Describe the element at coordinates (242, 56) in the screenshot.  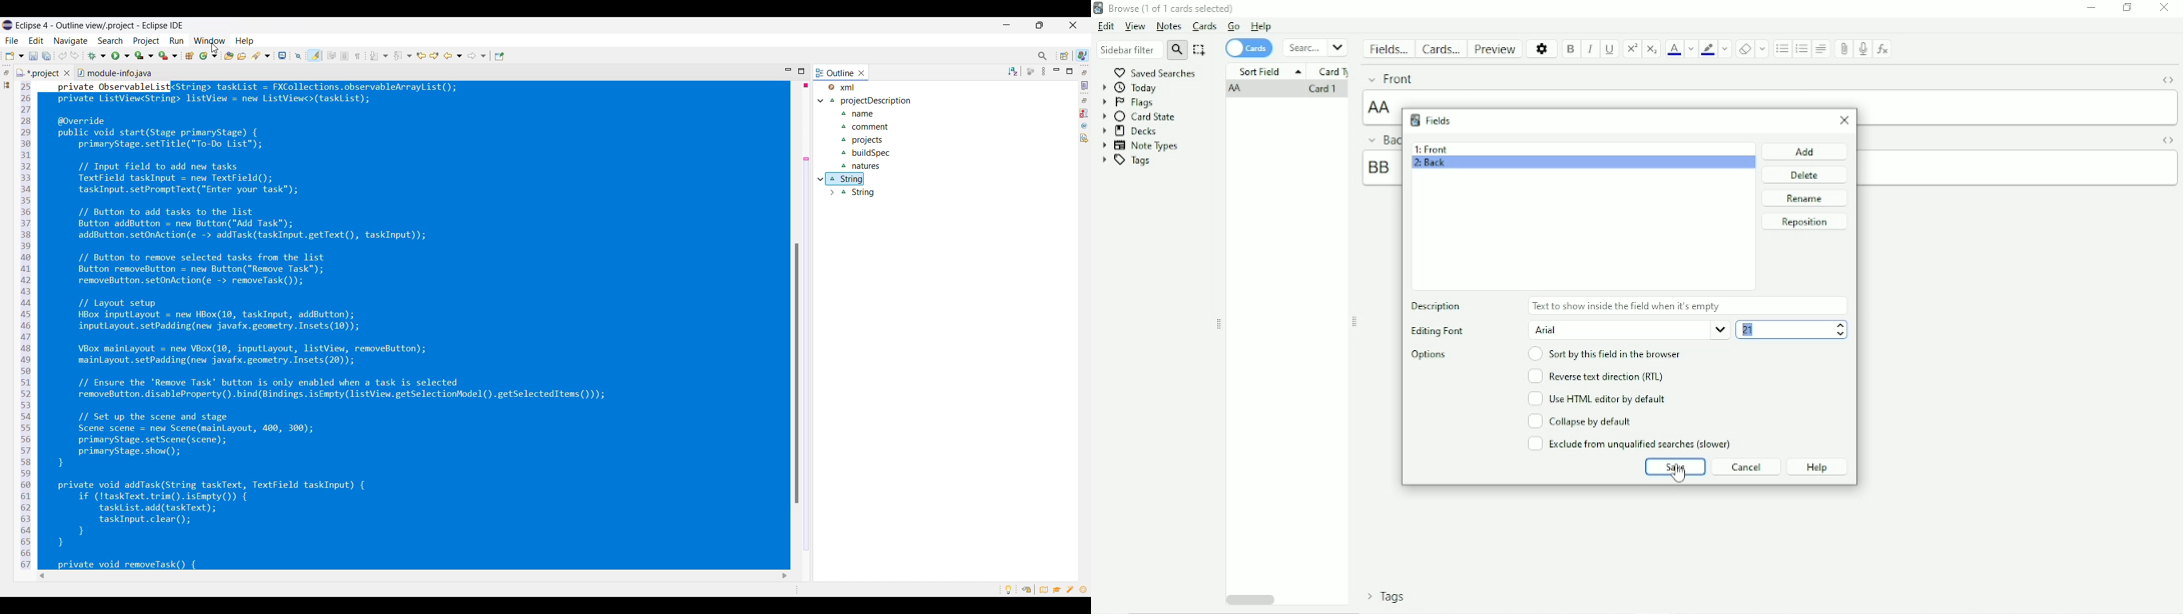
I see `Open task ` at that location.